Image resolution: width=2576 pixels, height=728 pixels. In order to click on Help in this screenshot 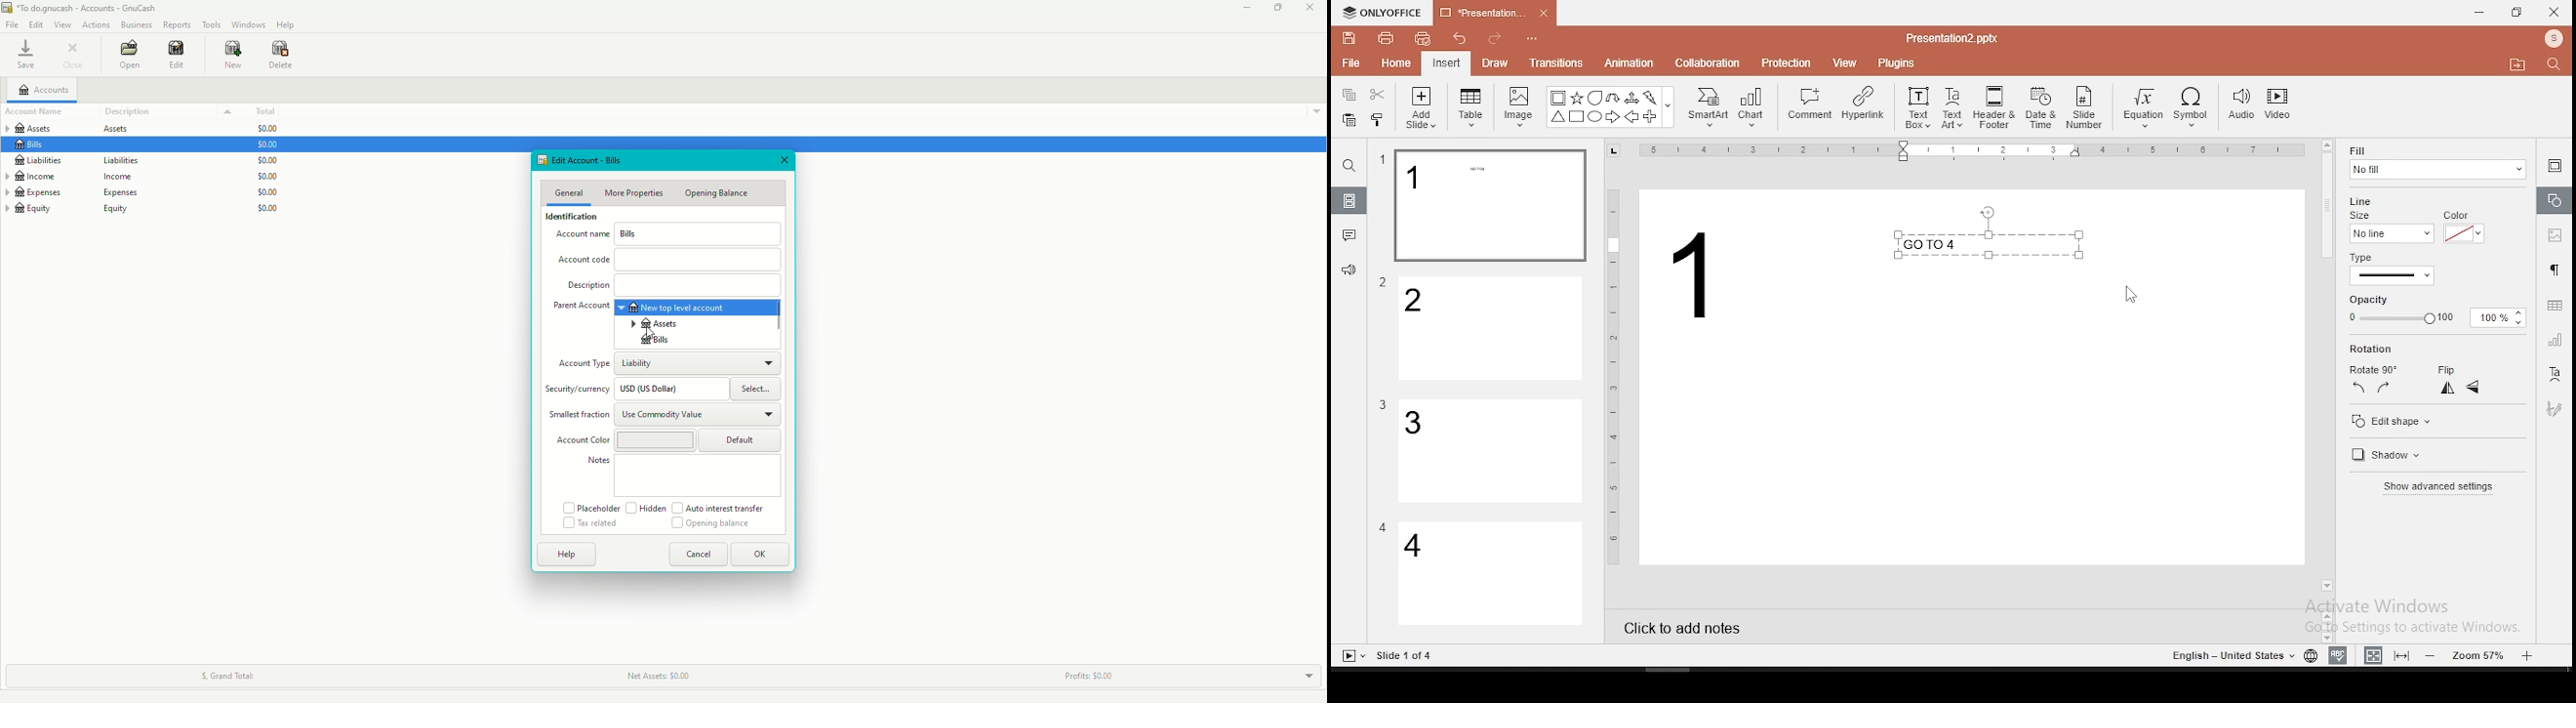, I will do `click(286, 26)`.